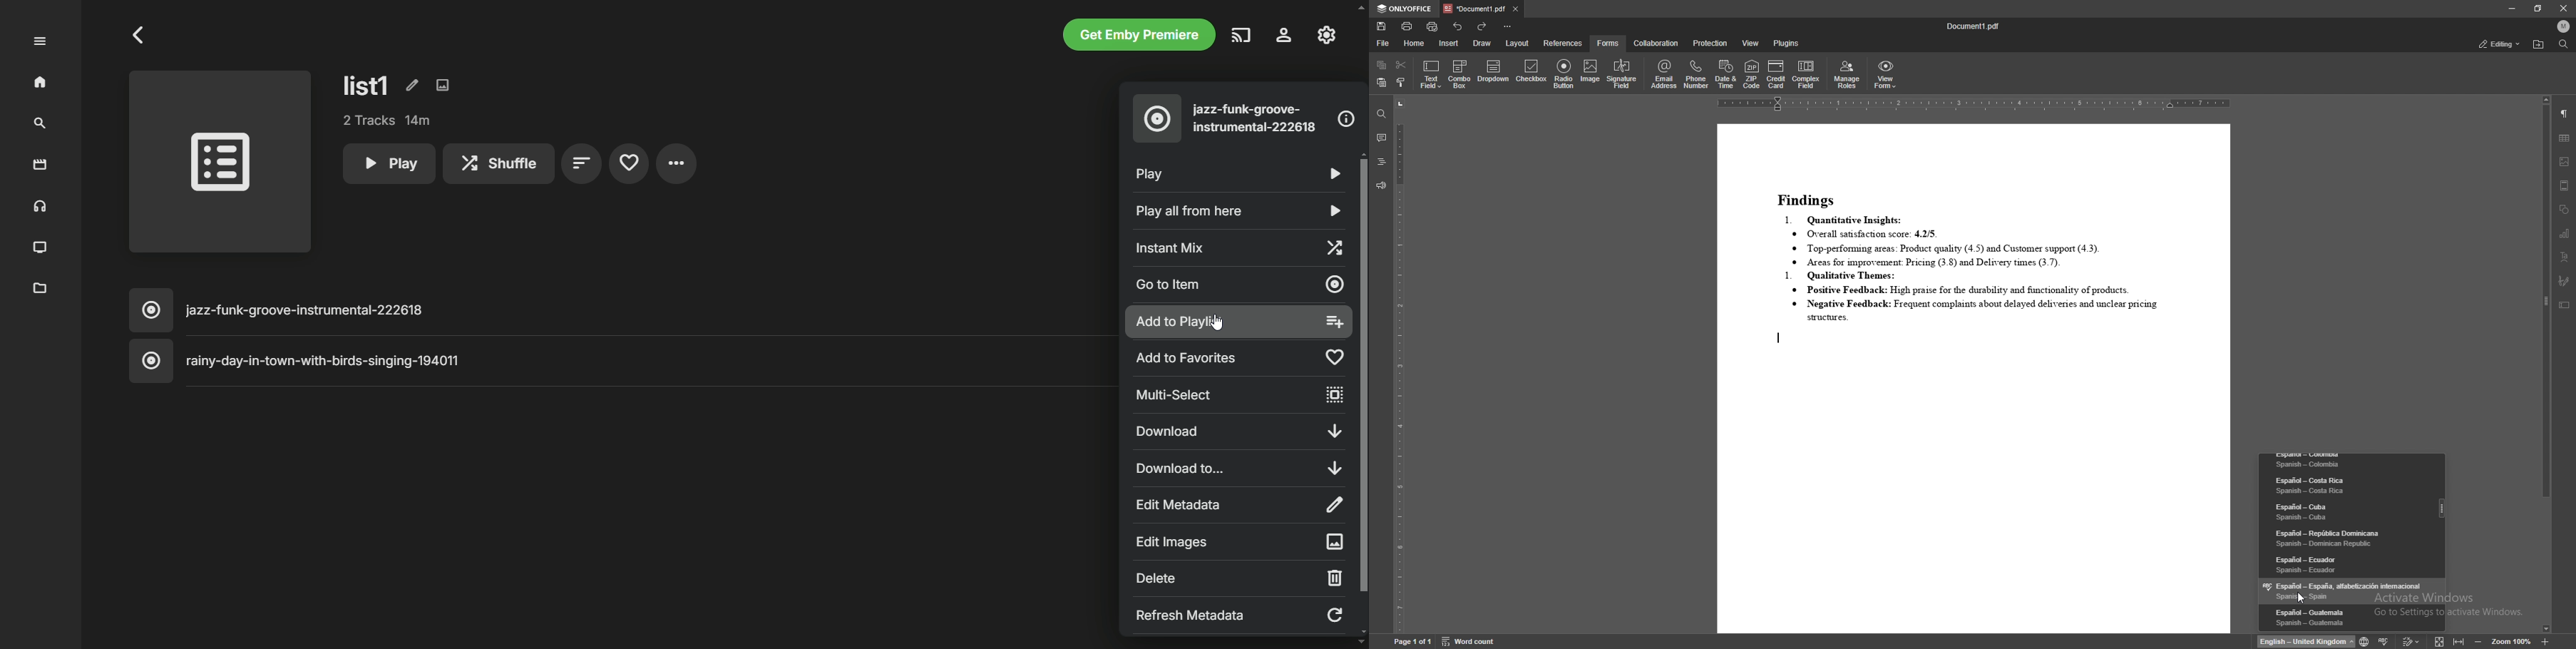 This screenshot has height=672, width=2576. What do you see at coordinates (1216, 322) in the screenshot?
I see `Cursor` at bounding box center [1216, 322].